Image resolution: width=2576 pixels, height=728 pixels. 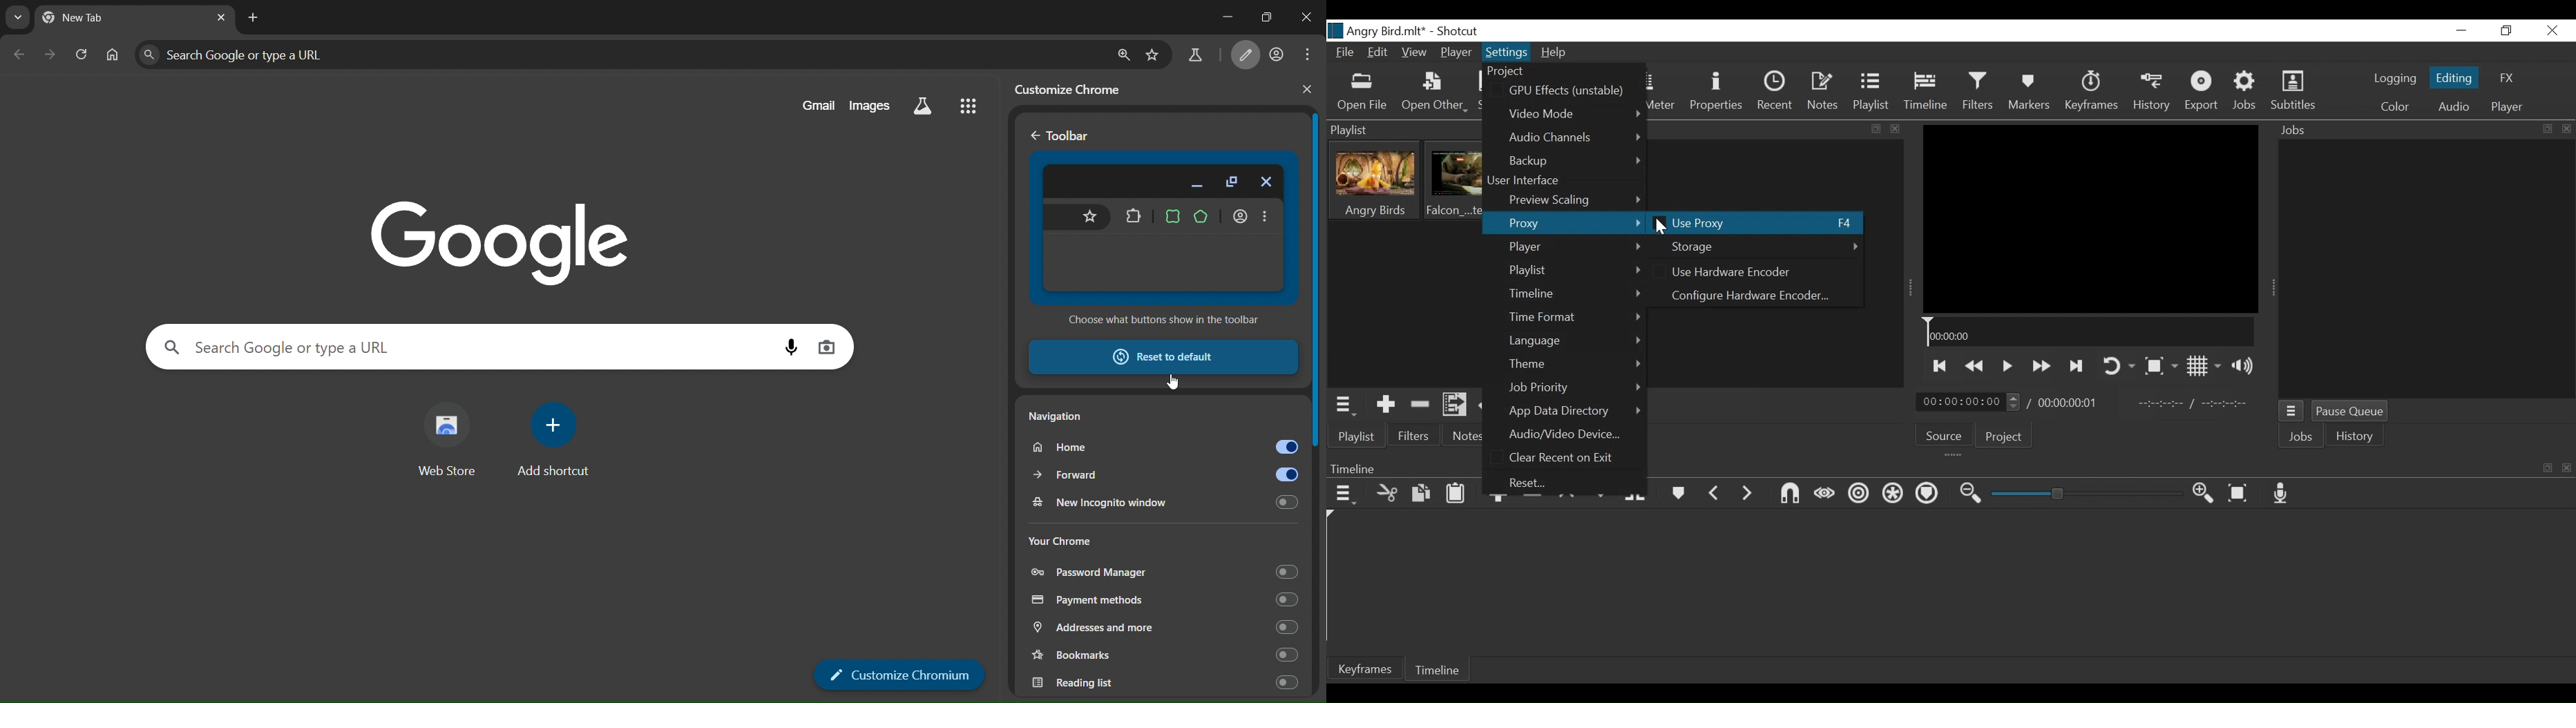 I want to click on logging, so click(x=2394, y=79).